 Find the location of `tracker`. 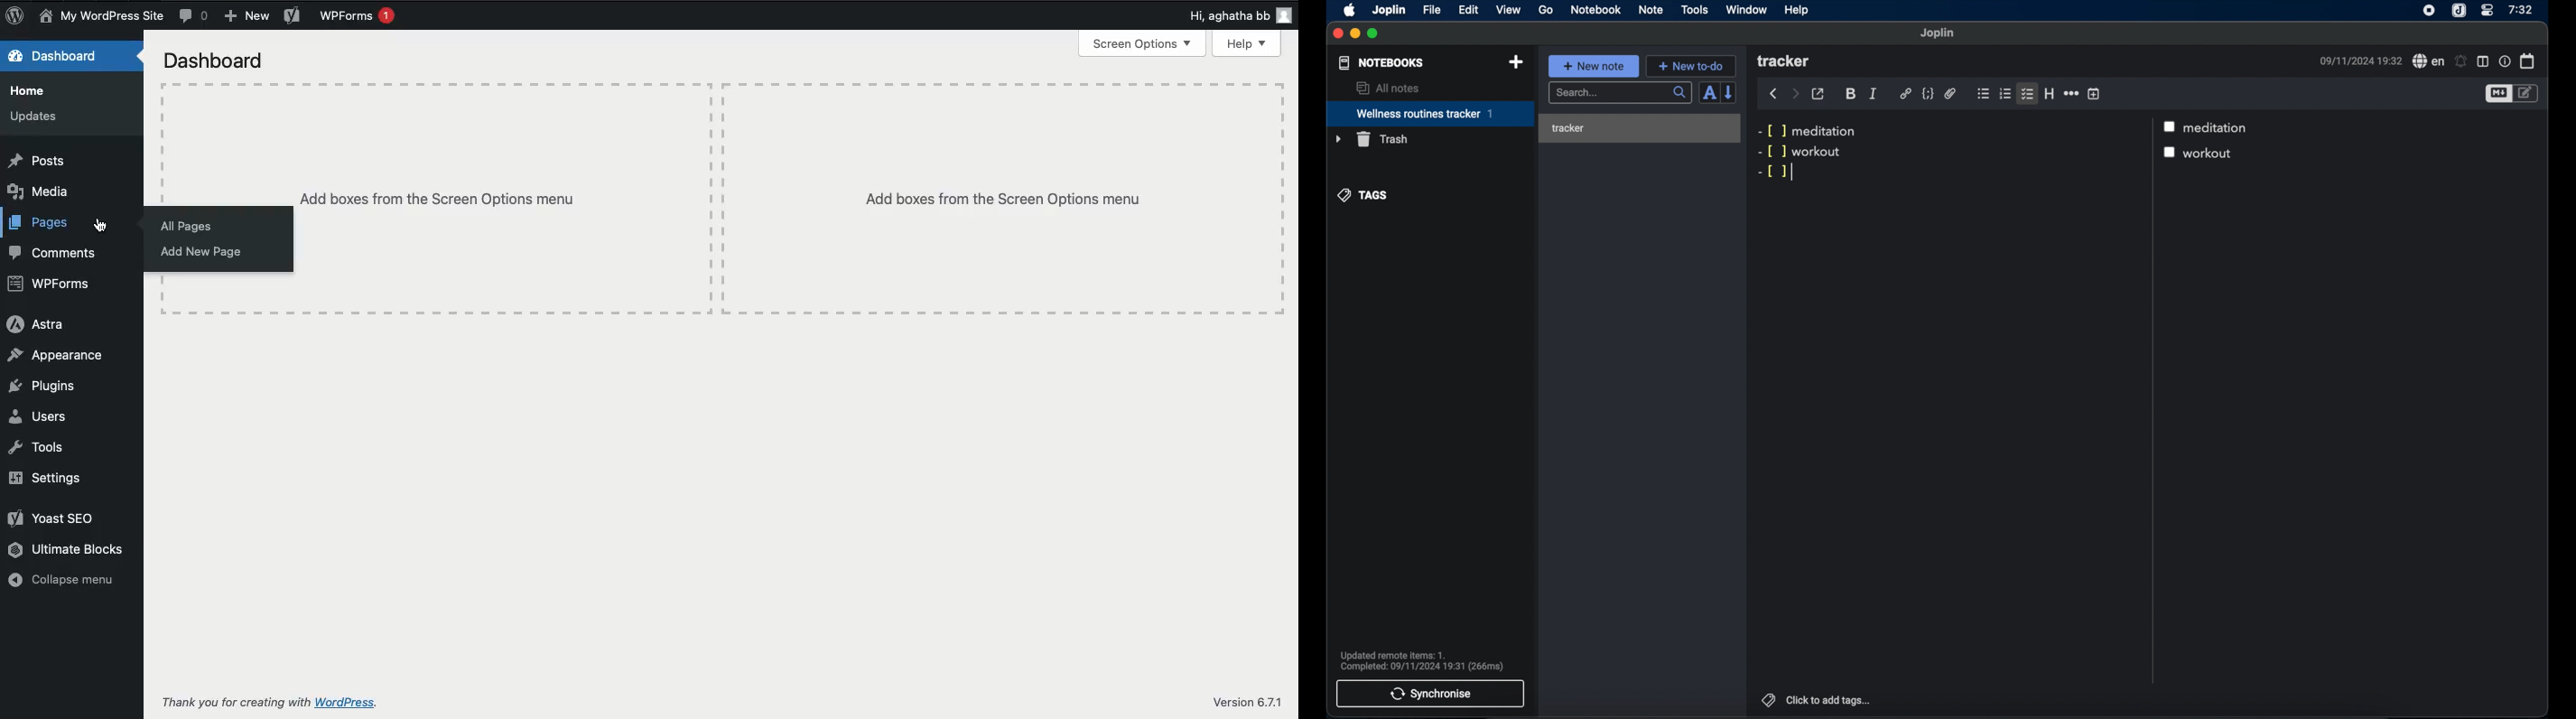

tracker is located at coordinates (1638, 126).